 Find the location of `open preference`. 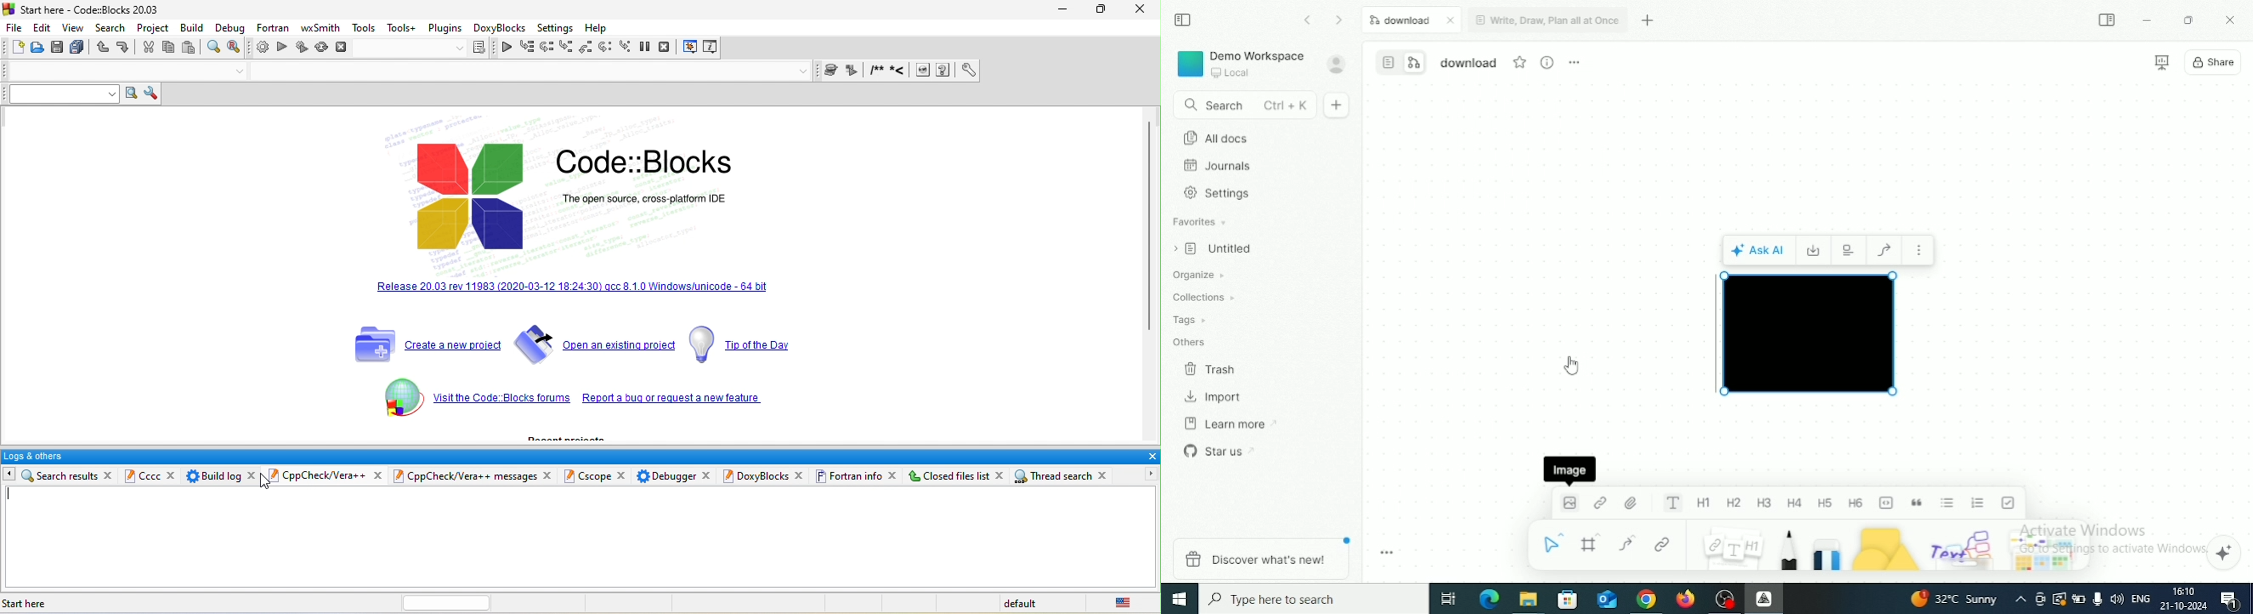

open preference is located at coordinates (970, 71).